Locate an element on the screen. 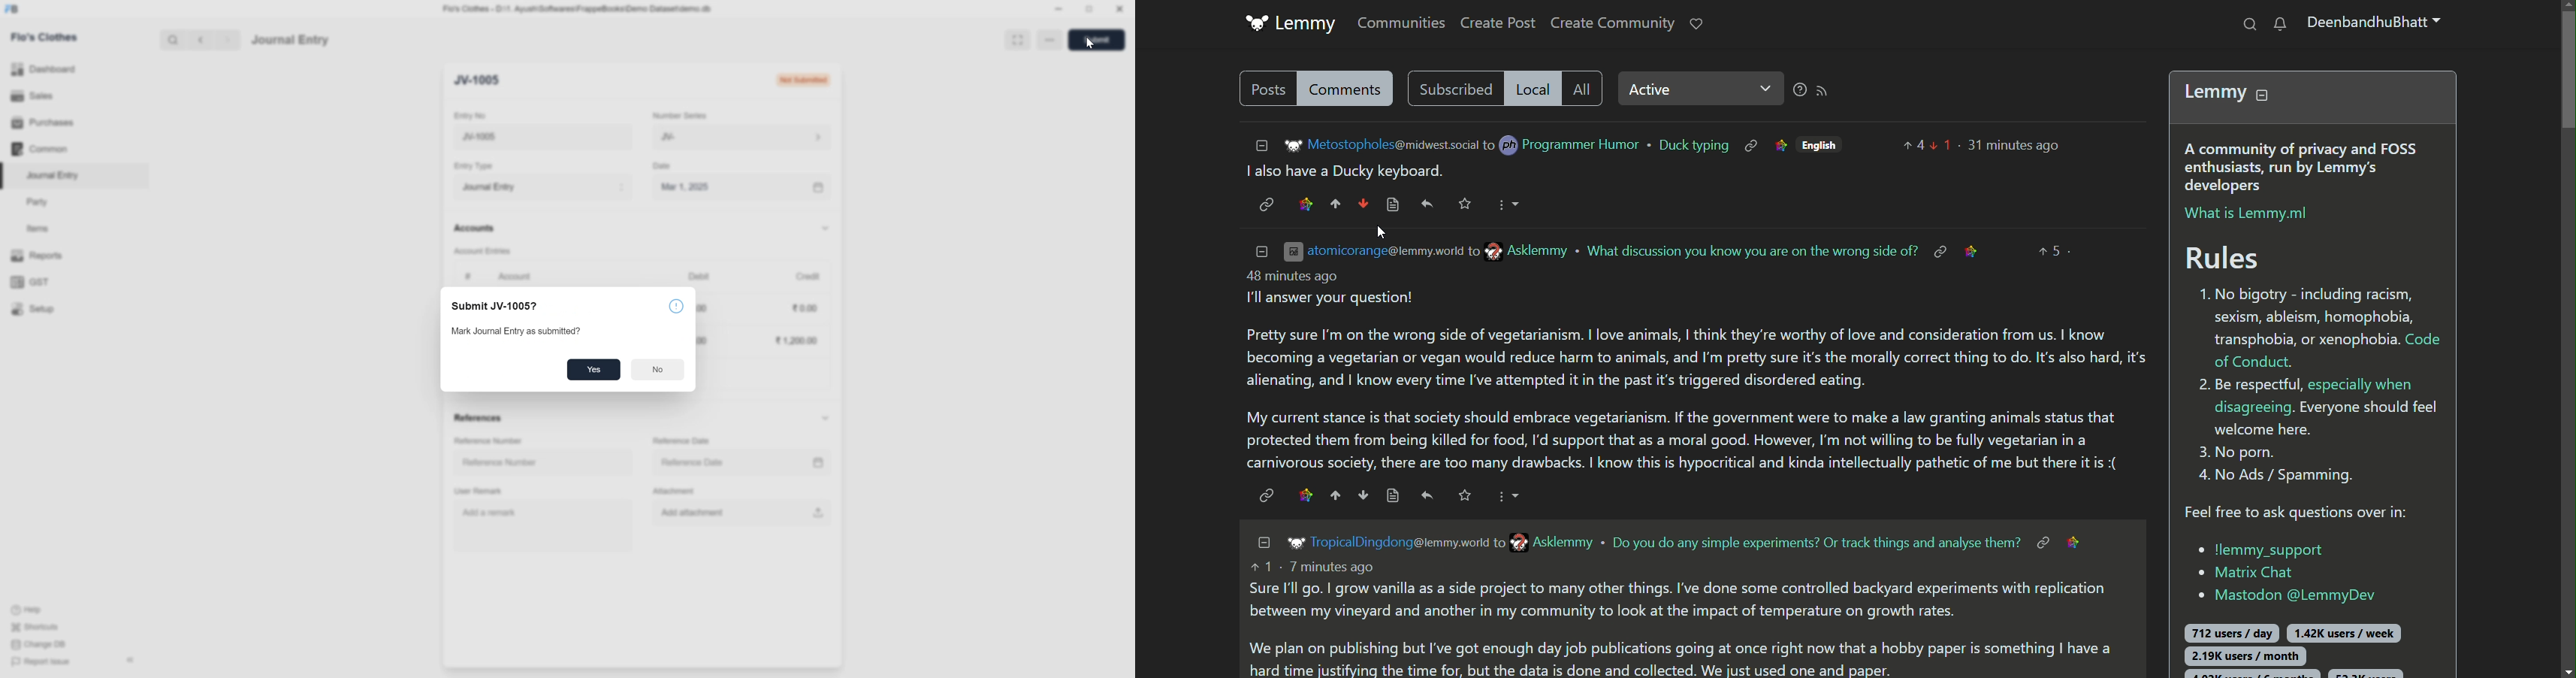 The width and height of the screenshot is (2576, 700). Report Issue is located at coordinates (44, 662).